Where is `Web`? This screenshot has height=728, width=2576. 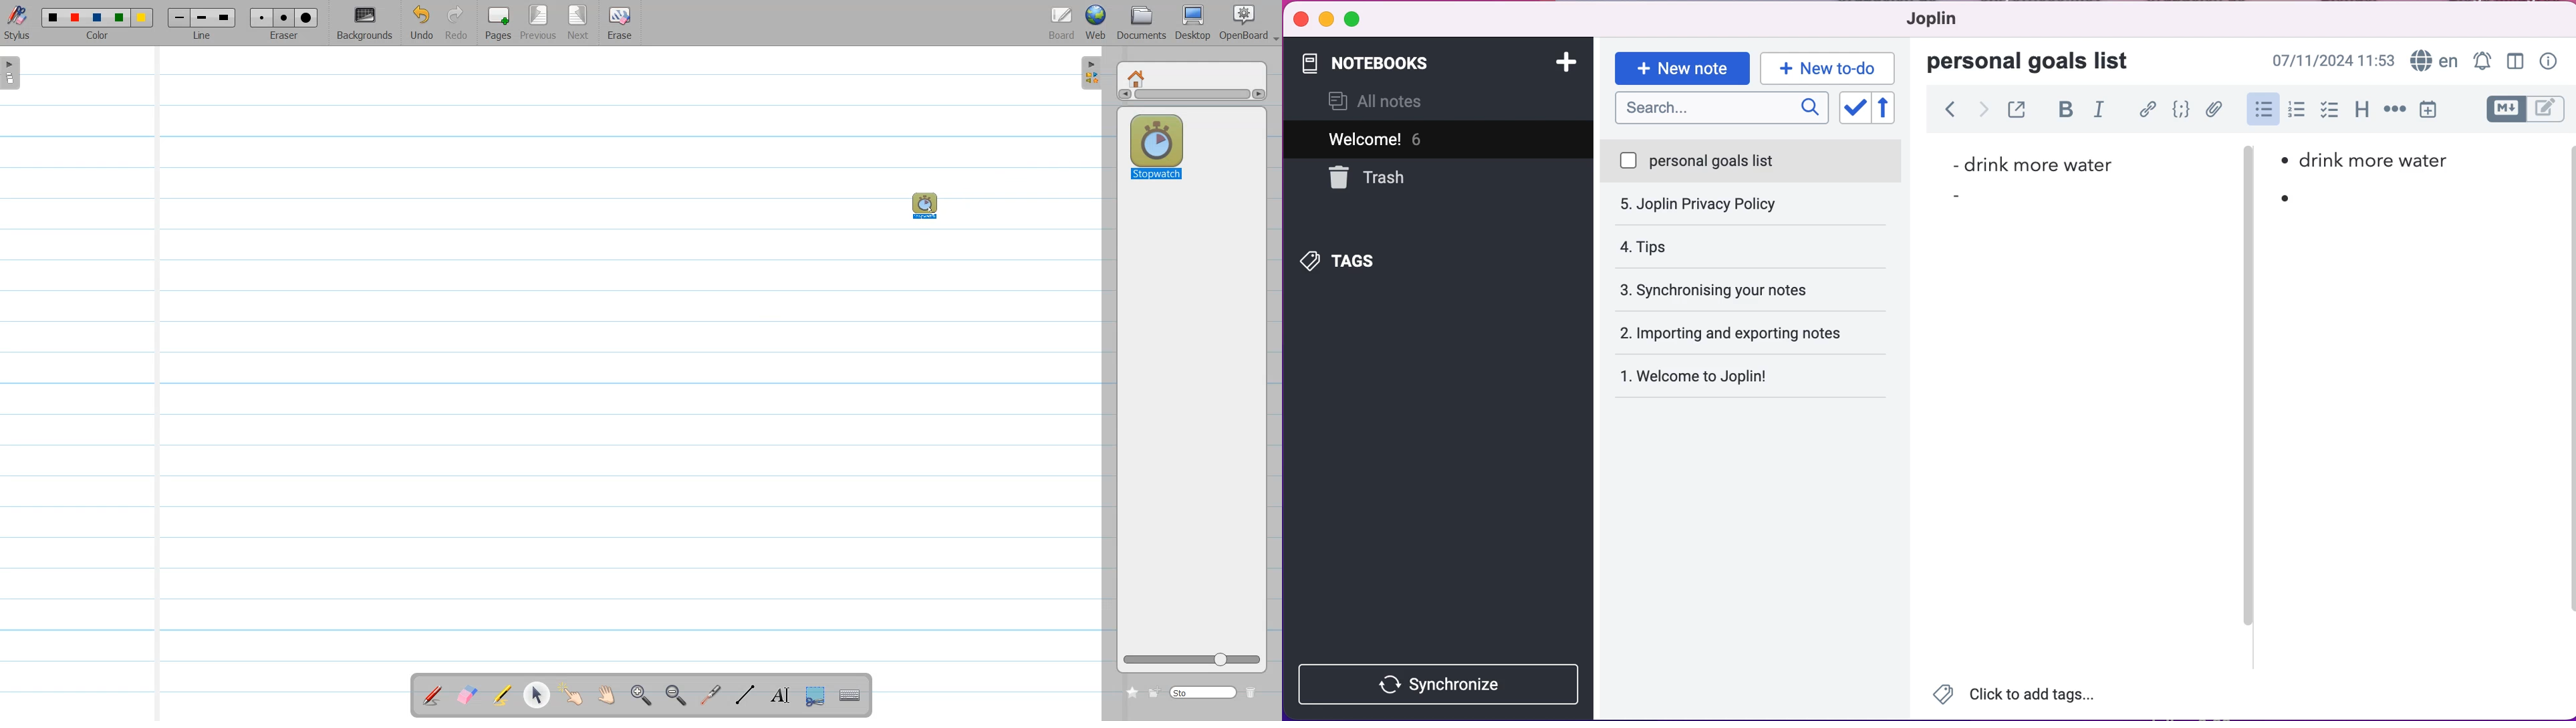
Web is located at coordinates (1096, 23).